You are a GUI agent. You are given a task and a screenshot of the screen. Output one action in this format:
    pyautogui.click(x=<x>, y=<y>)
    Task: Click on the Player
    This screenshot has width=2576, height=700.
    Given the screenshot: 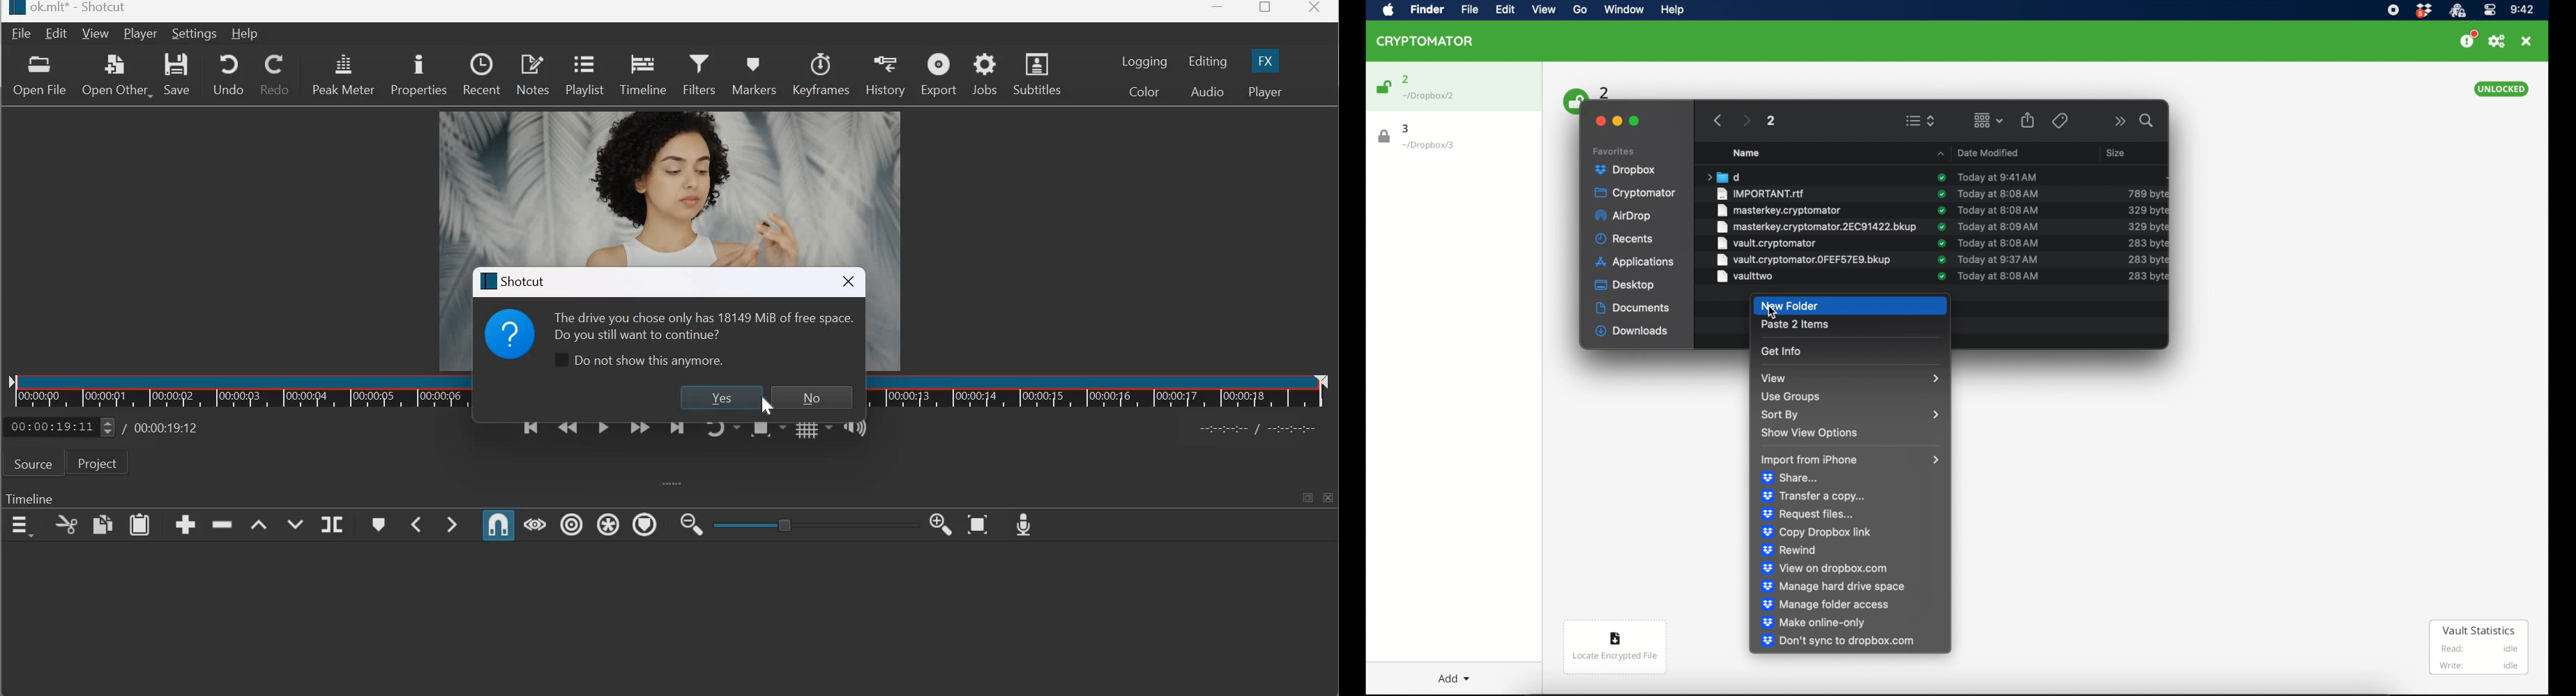 What is the action you would take?
    pyautogui.click(x=1264, y=92)
    